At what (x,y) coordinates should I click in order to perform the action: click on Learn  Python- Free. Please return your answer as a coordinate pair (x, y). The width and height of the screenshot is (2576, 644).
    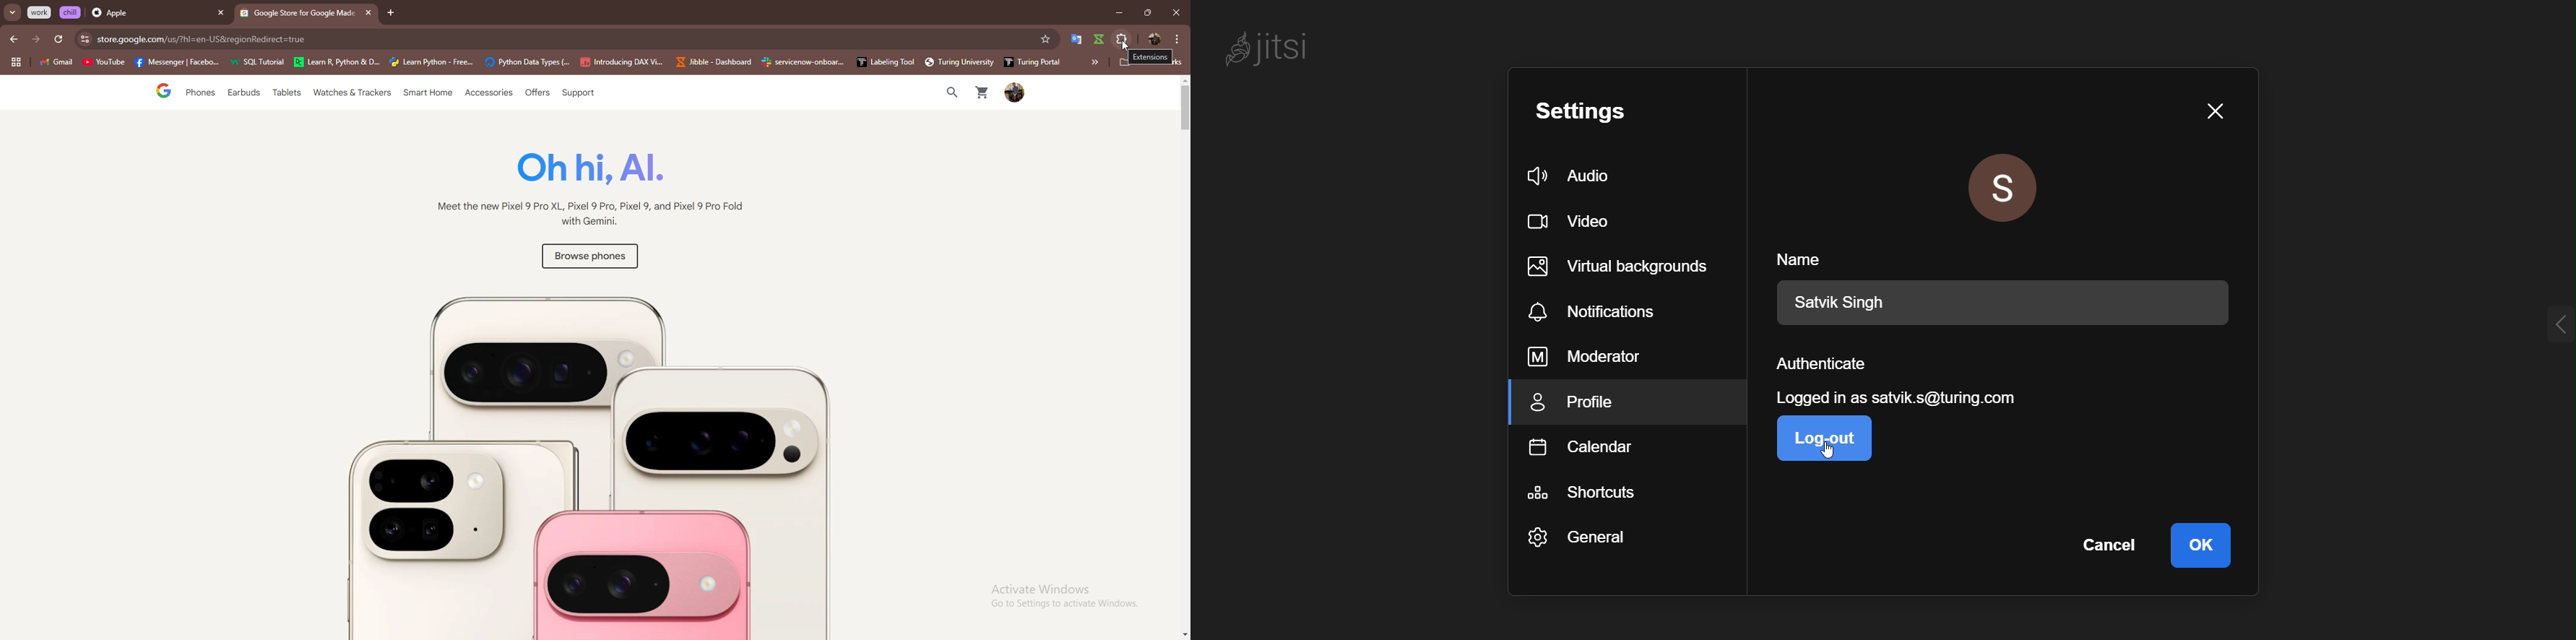
    Looking at the image, I should click on (432, 62).